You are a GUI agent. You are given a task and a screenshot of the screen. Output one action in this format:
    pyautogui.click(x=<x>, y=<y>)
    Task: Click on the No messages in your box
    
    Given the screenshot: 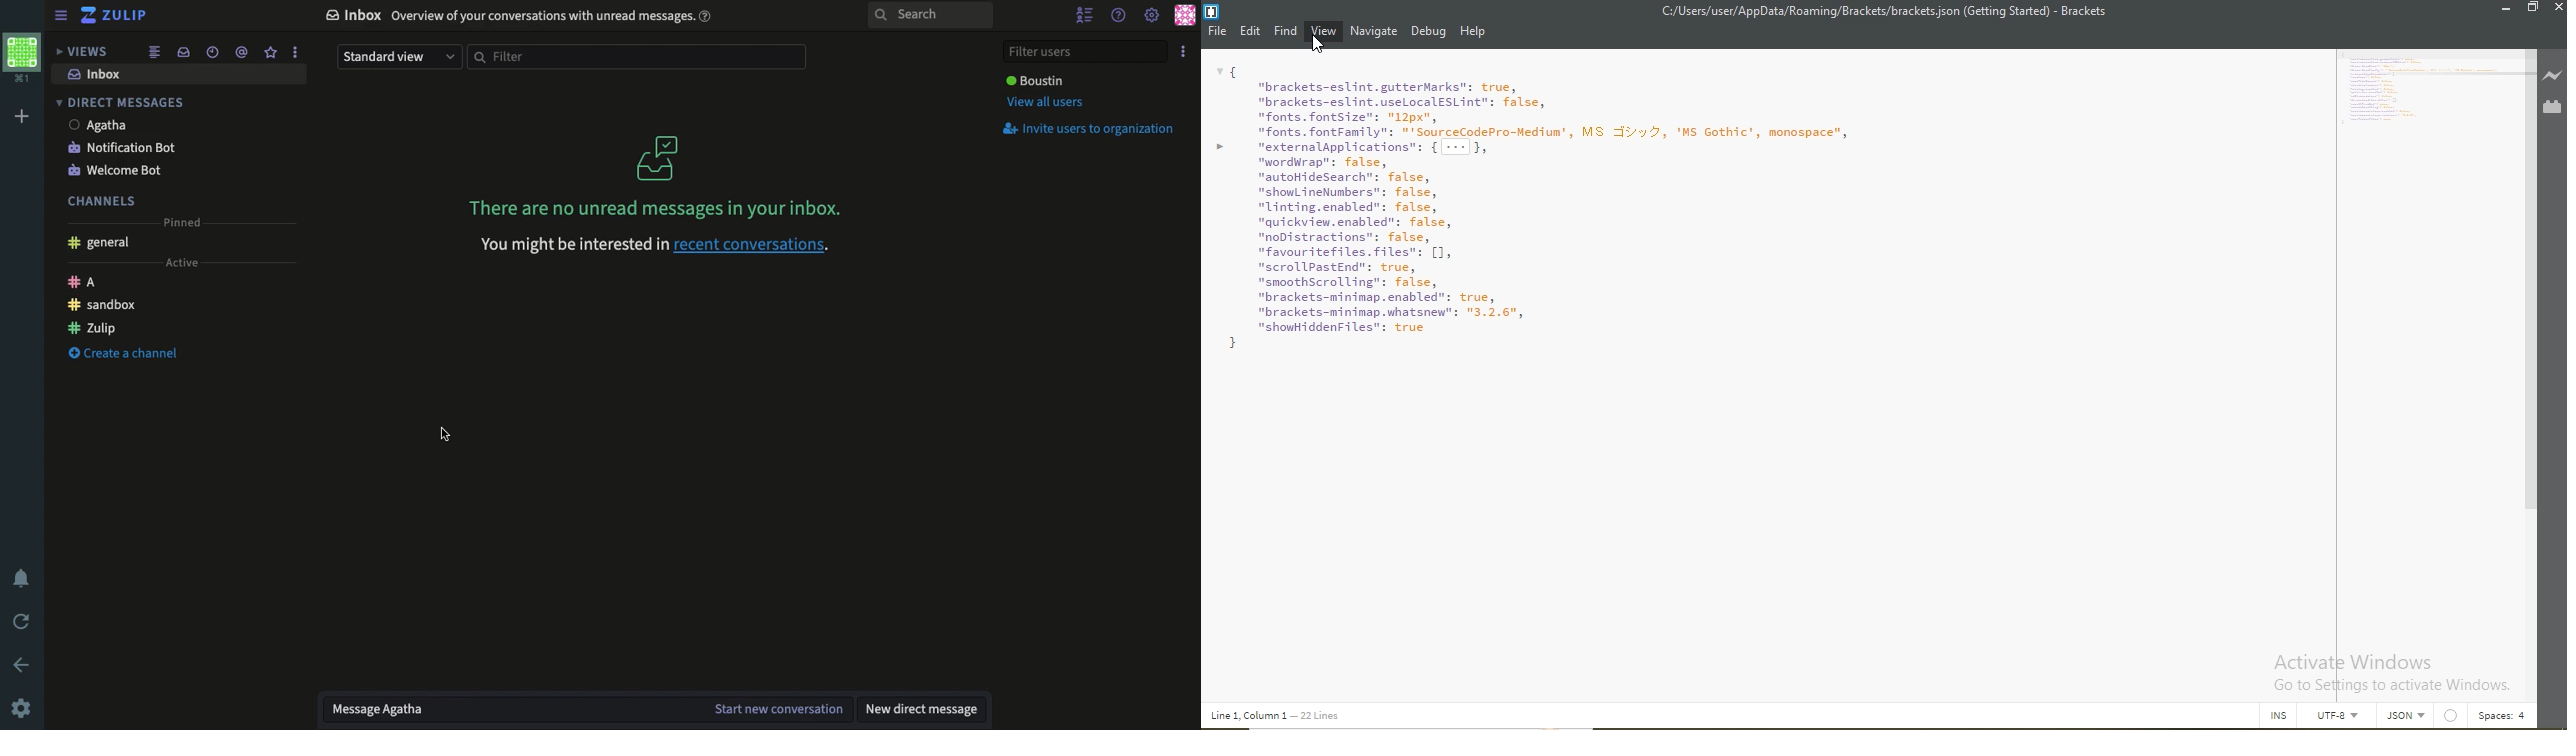 What is the action you would take?
    pyautogui.click(x=658, y=175)
    